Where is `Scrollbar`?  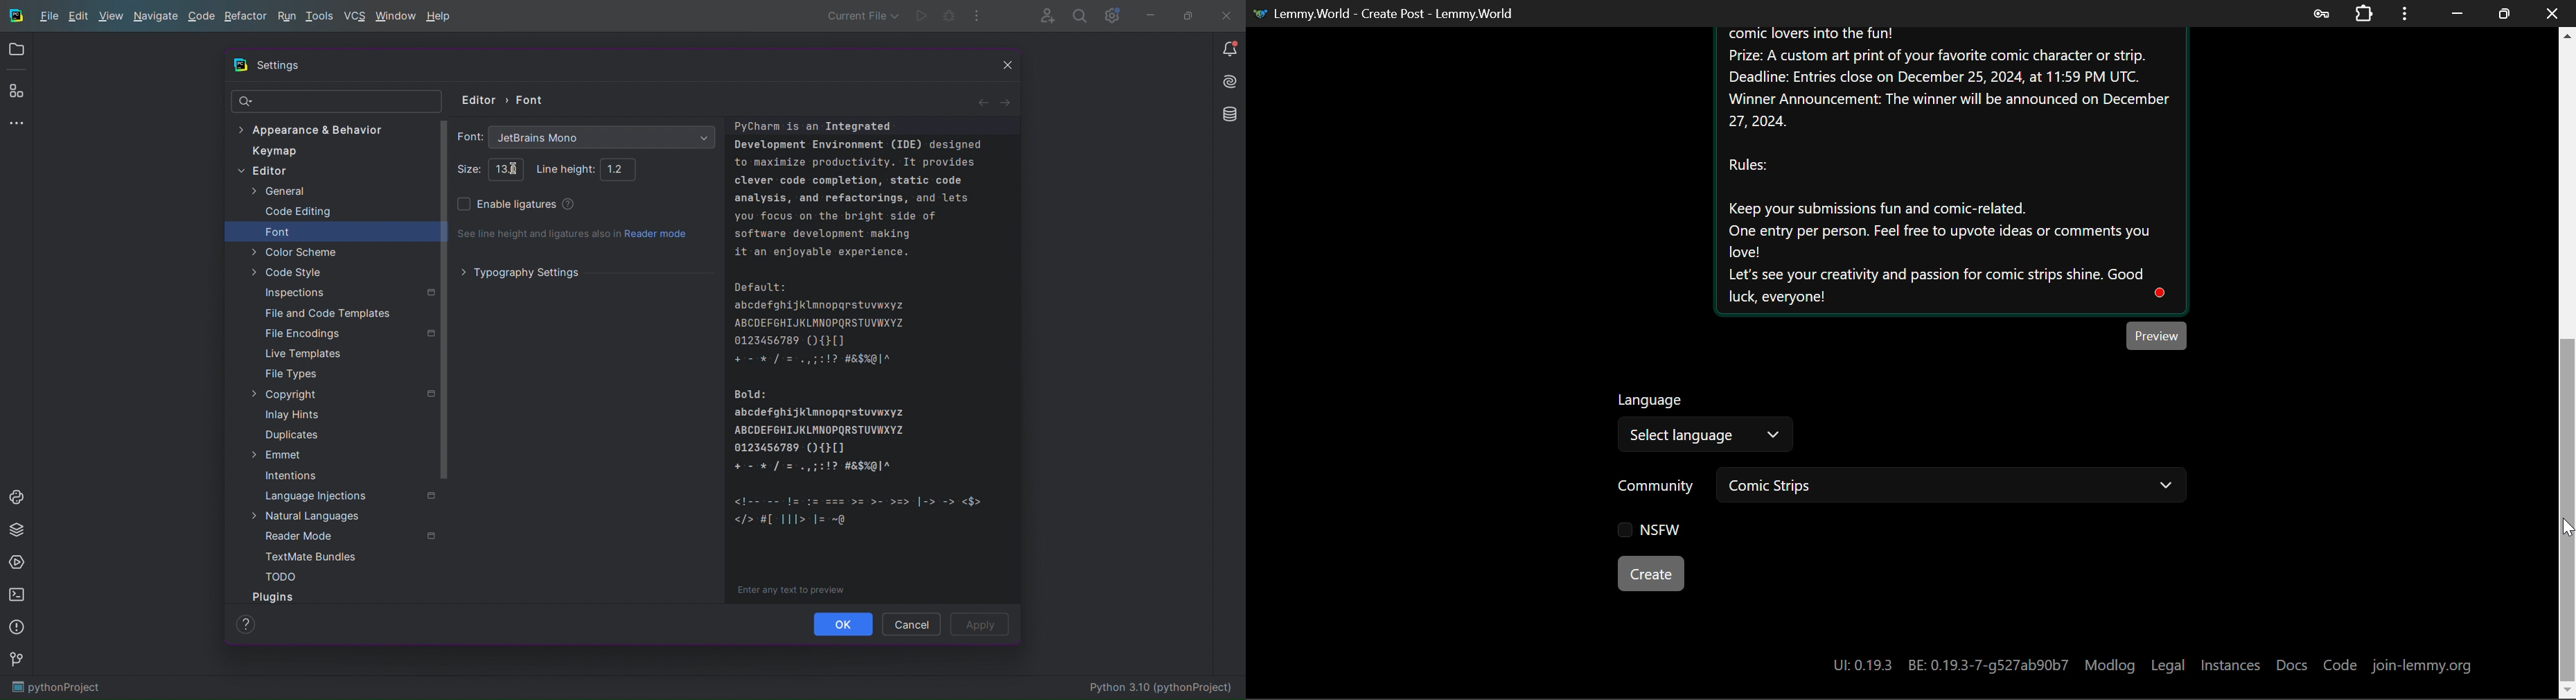 Scrollbar is located at coordinates (445, 301).